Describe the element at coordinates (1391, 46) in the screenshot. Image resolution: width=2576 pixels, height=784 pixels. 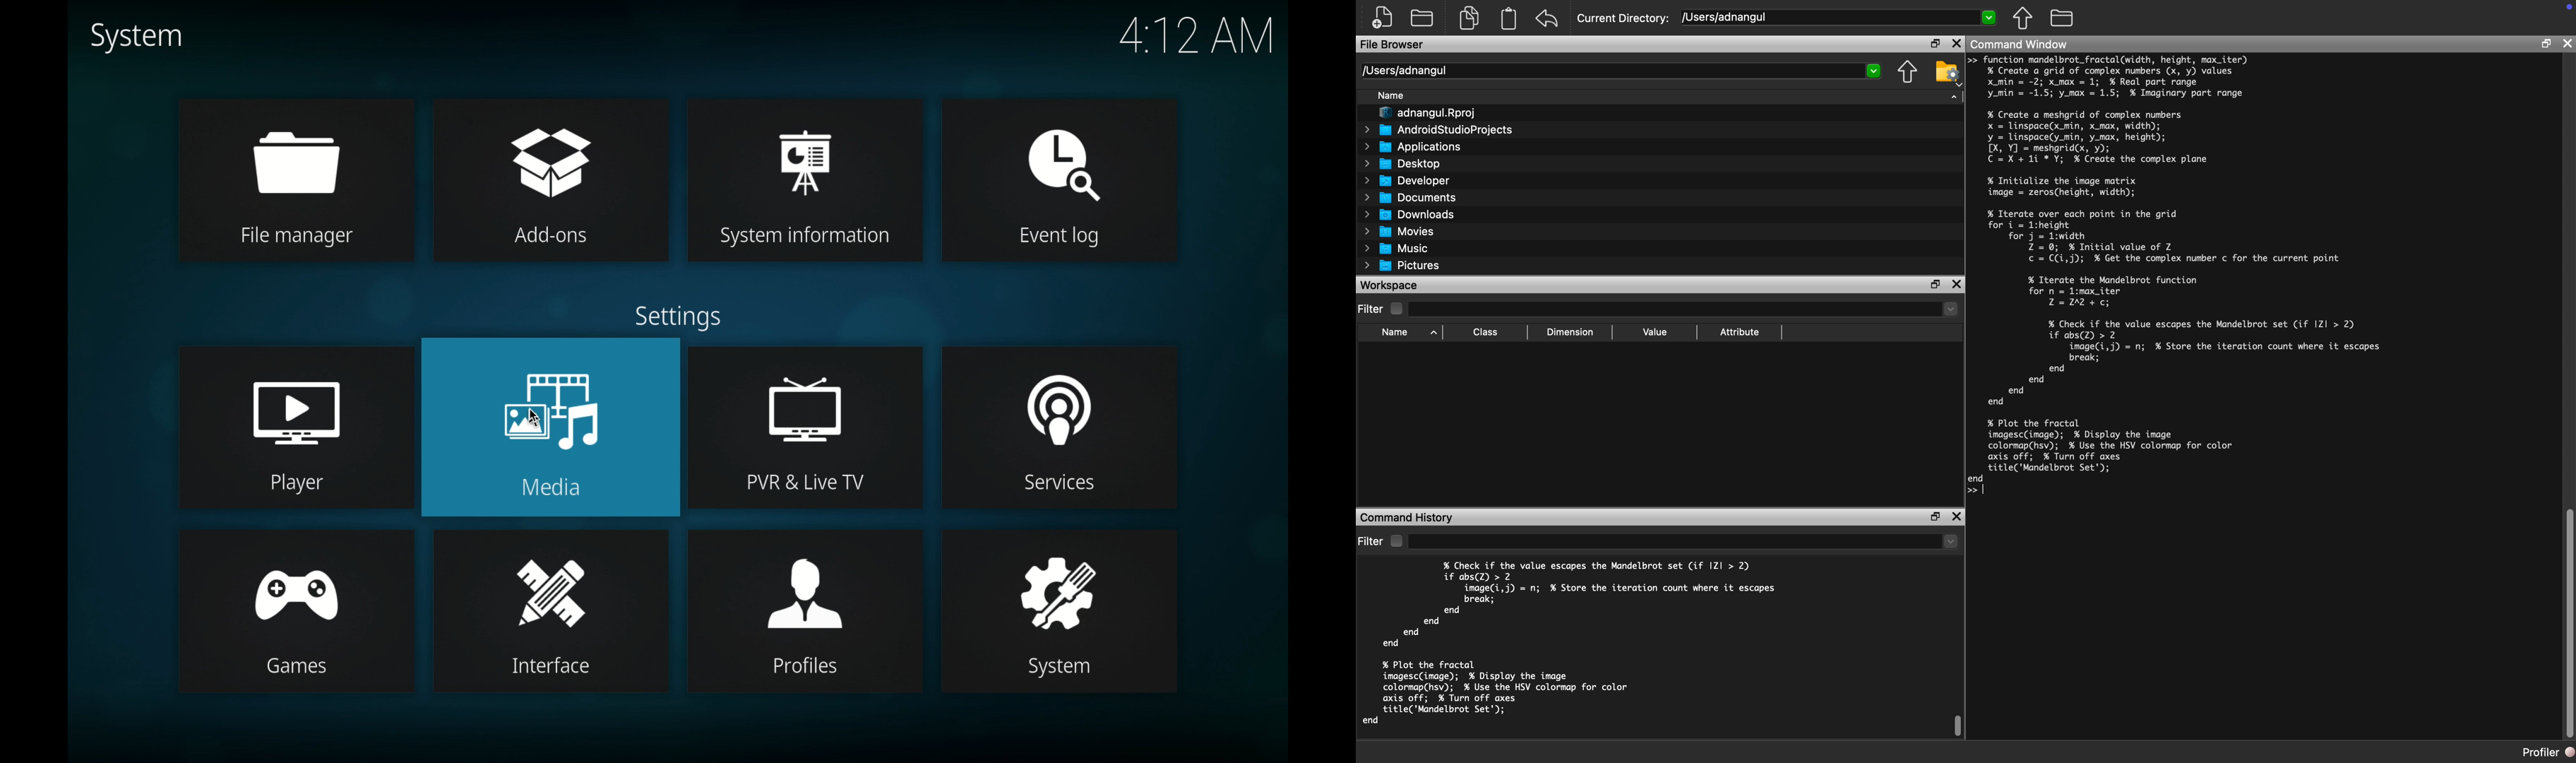
I see `File Browser` at that location.